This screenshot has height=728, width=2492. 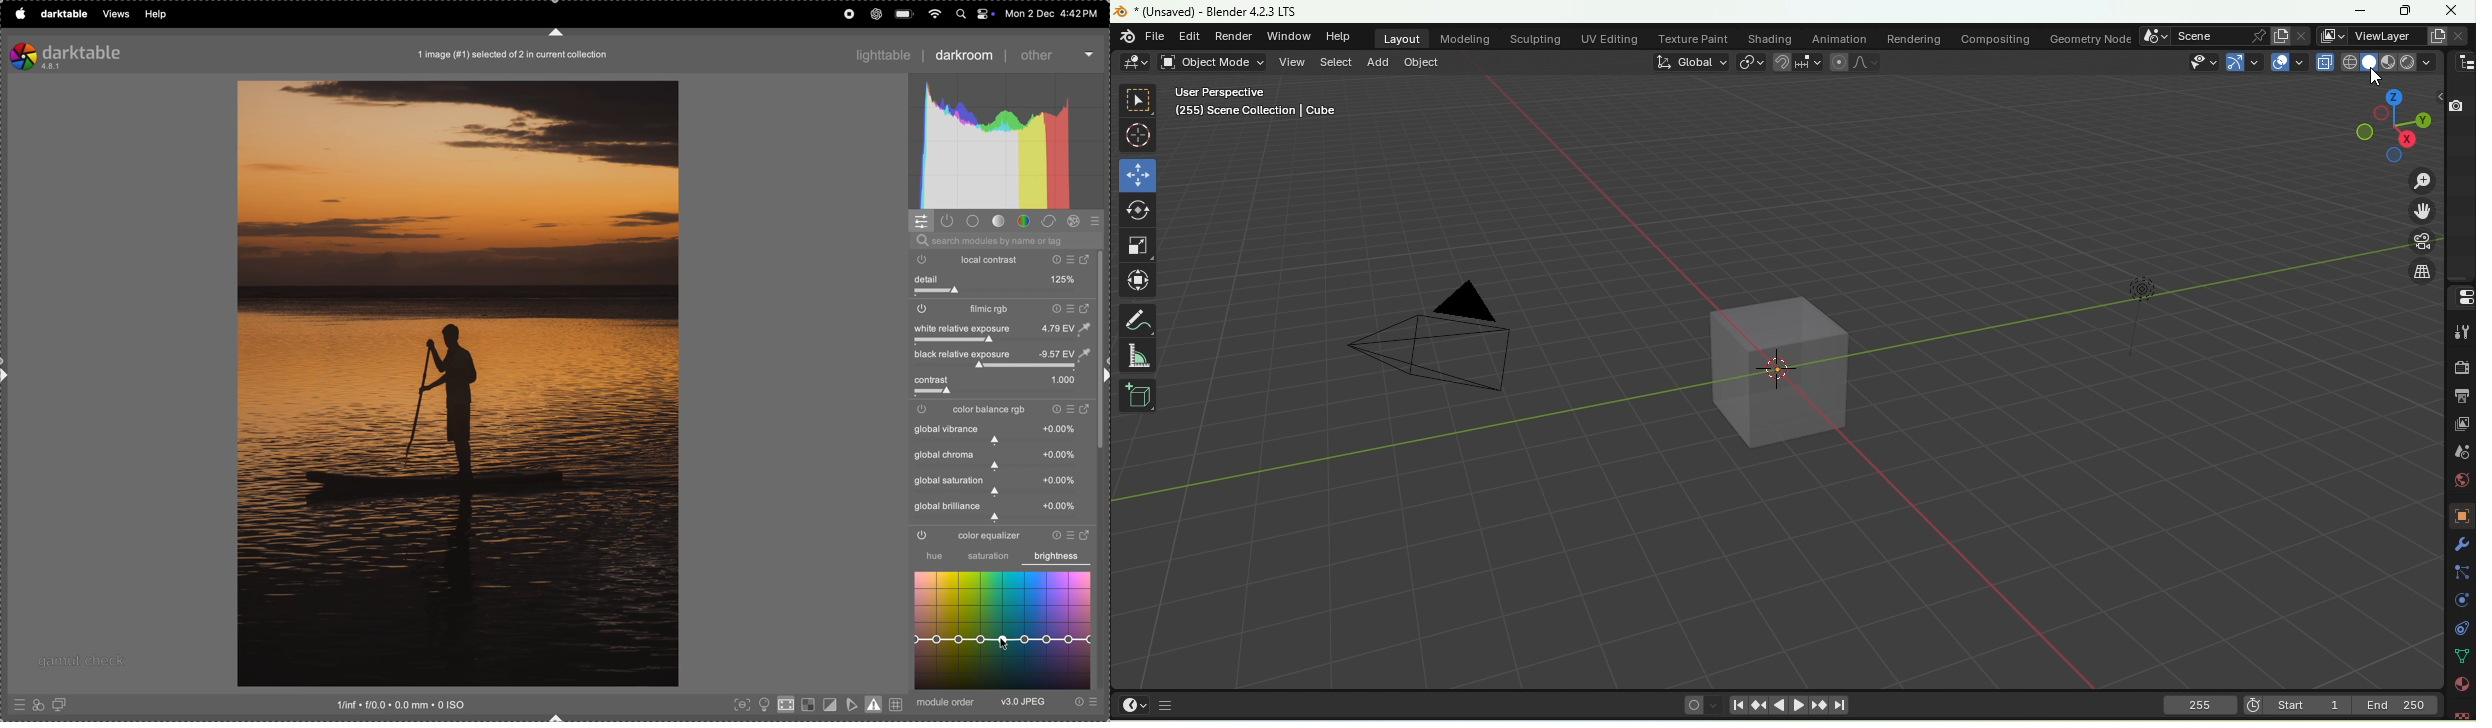 What do you see at coordinates (2279, 35) in the screenshot?
I see `New scene` at bounding box center [2279, 35].